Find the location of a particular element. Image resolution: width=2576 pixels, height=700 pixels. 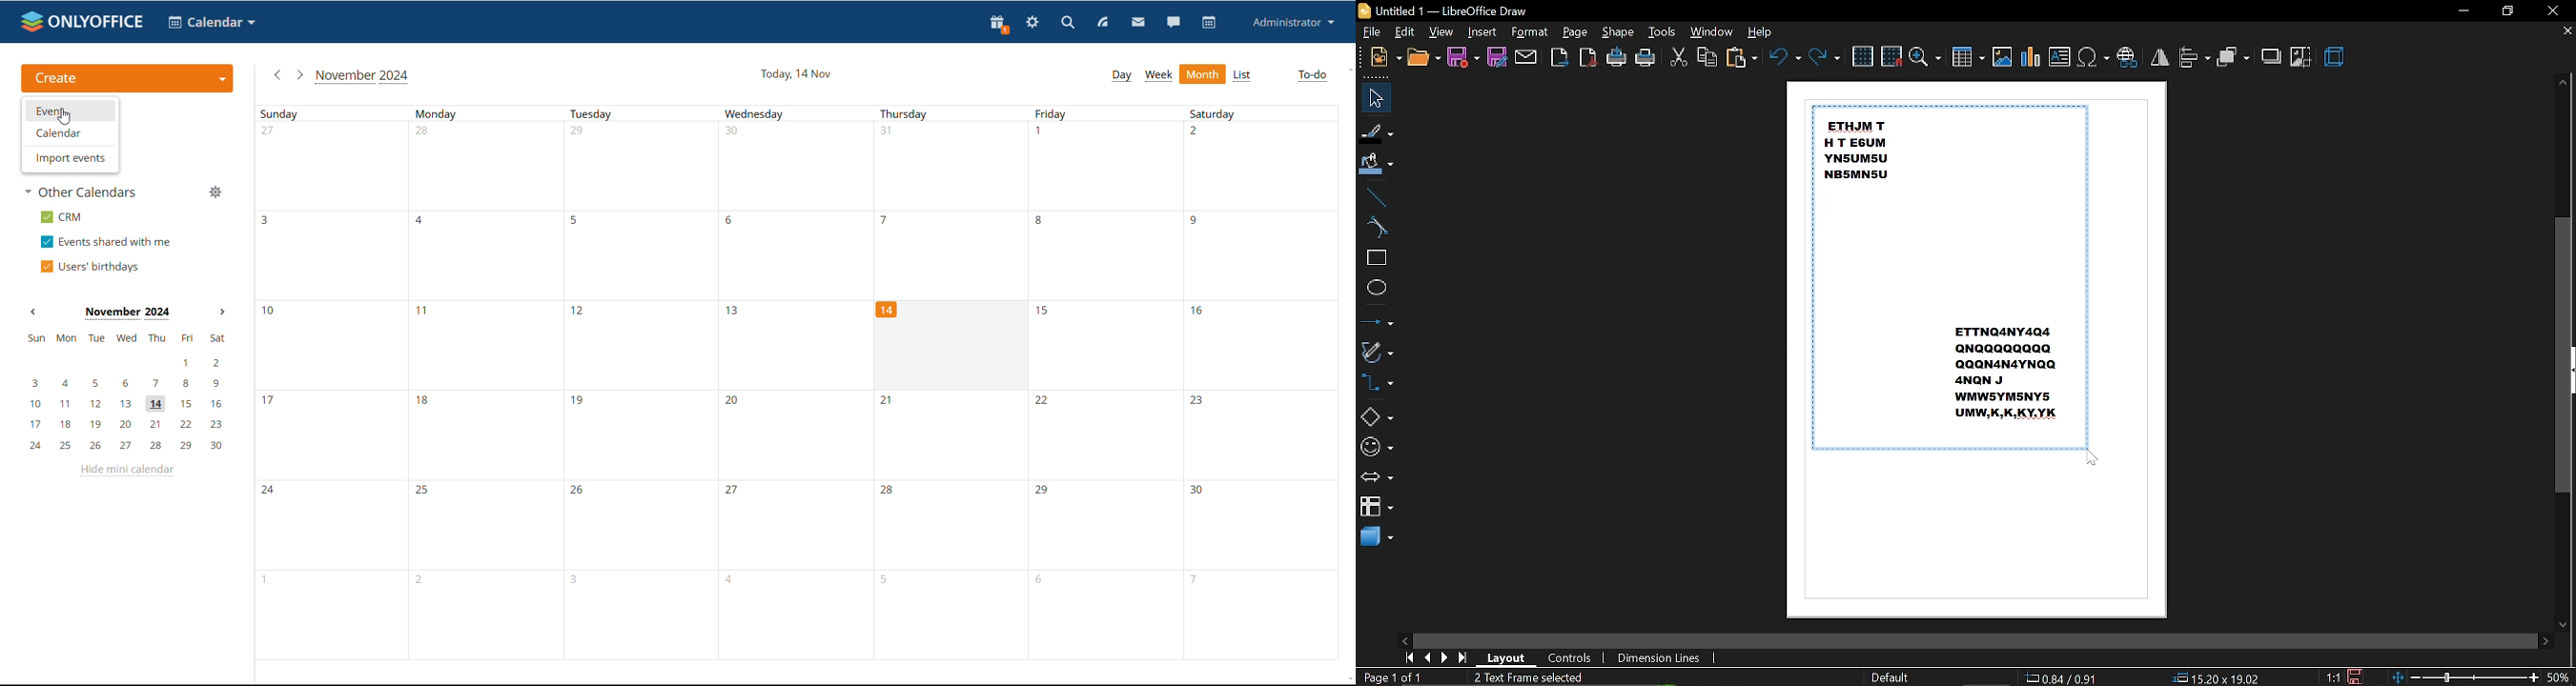

cursor is located at coordinates (63, 116).